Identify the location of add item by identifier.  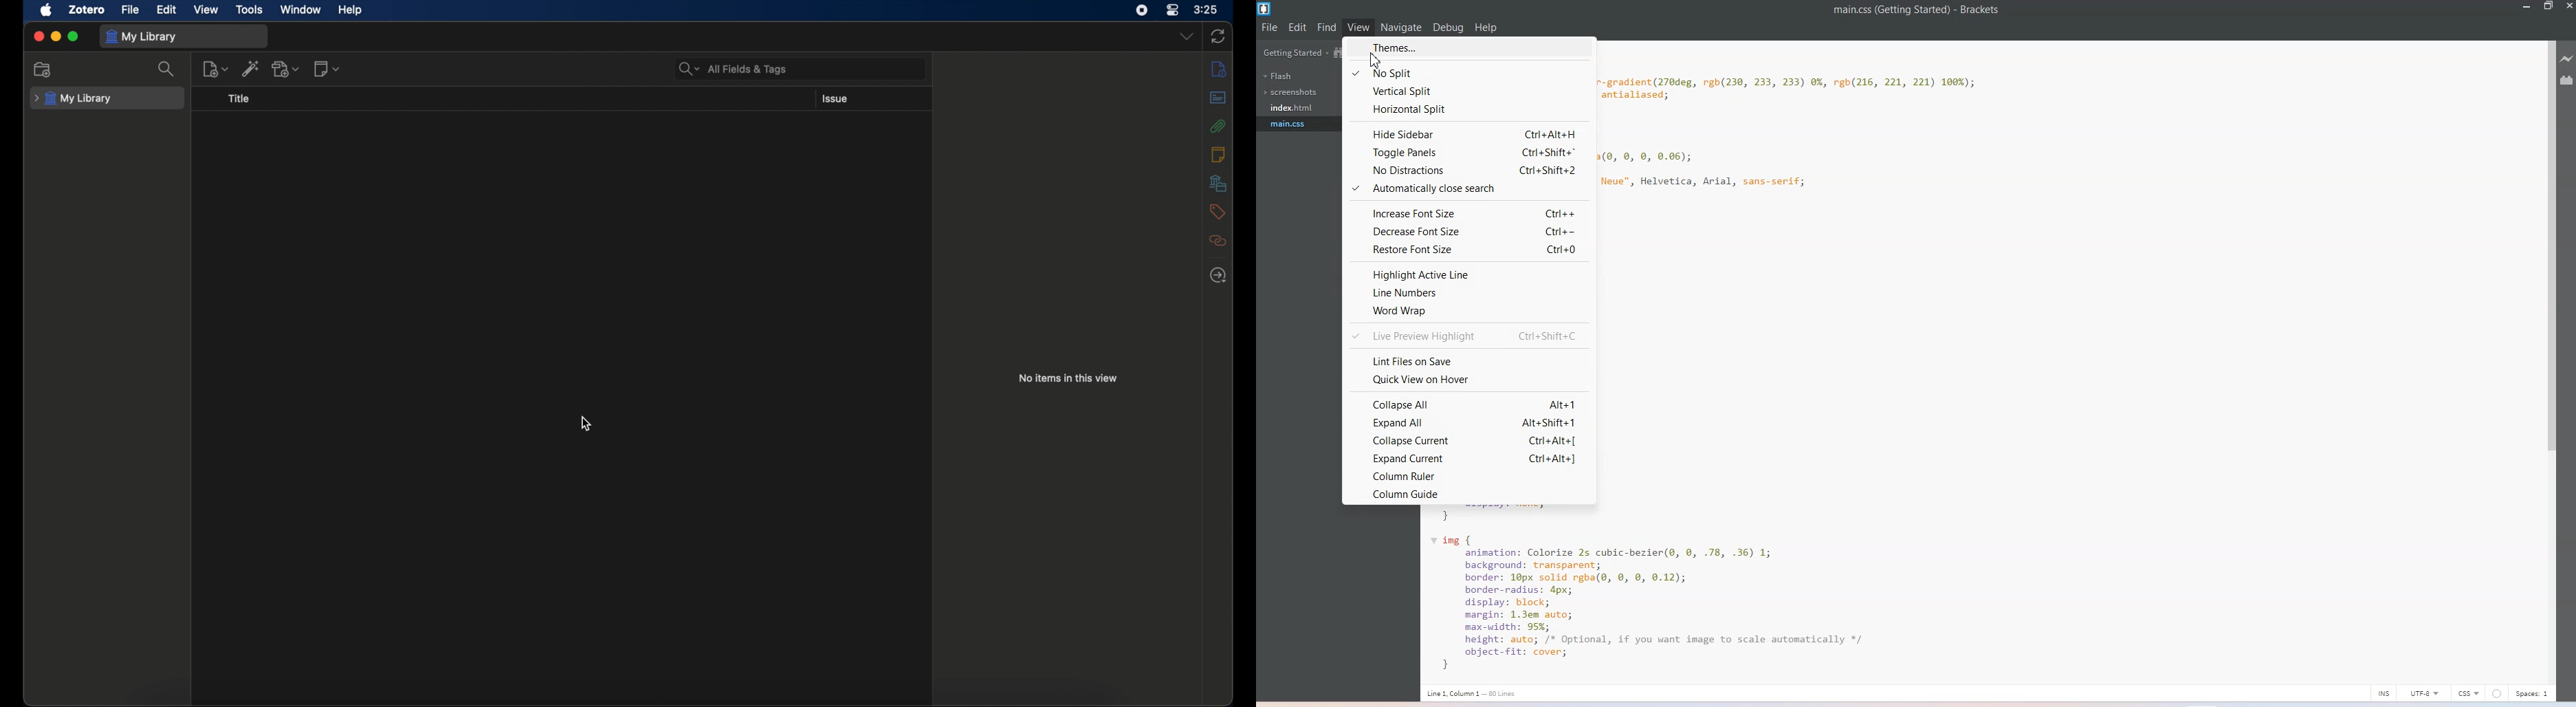
(251, 68).